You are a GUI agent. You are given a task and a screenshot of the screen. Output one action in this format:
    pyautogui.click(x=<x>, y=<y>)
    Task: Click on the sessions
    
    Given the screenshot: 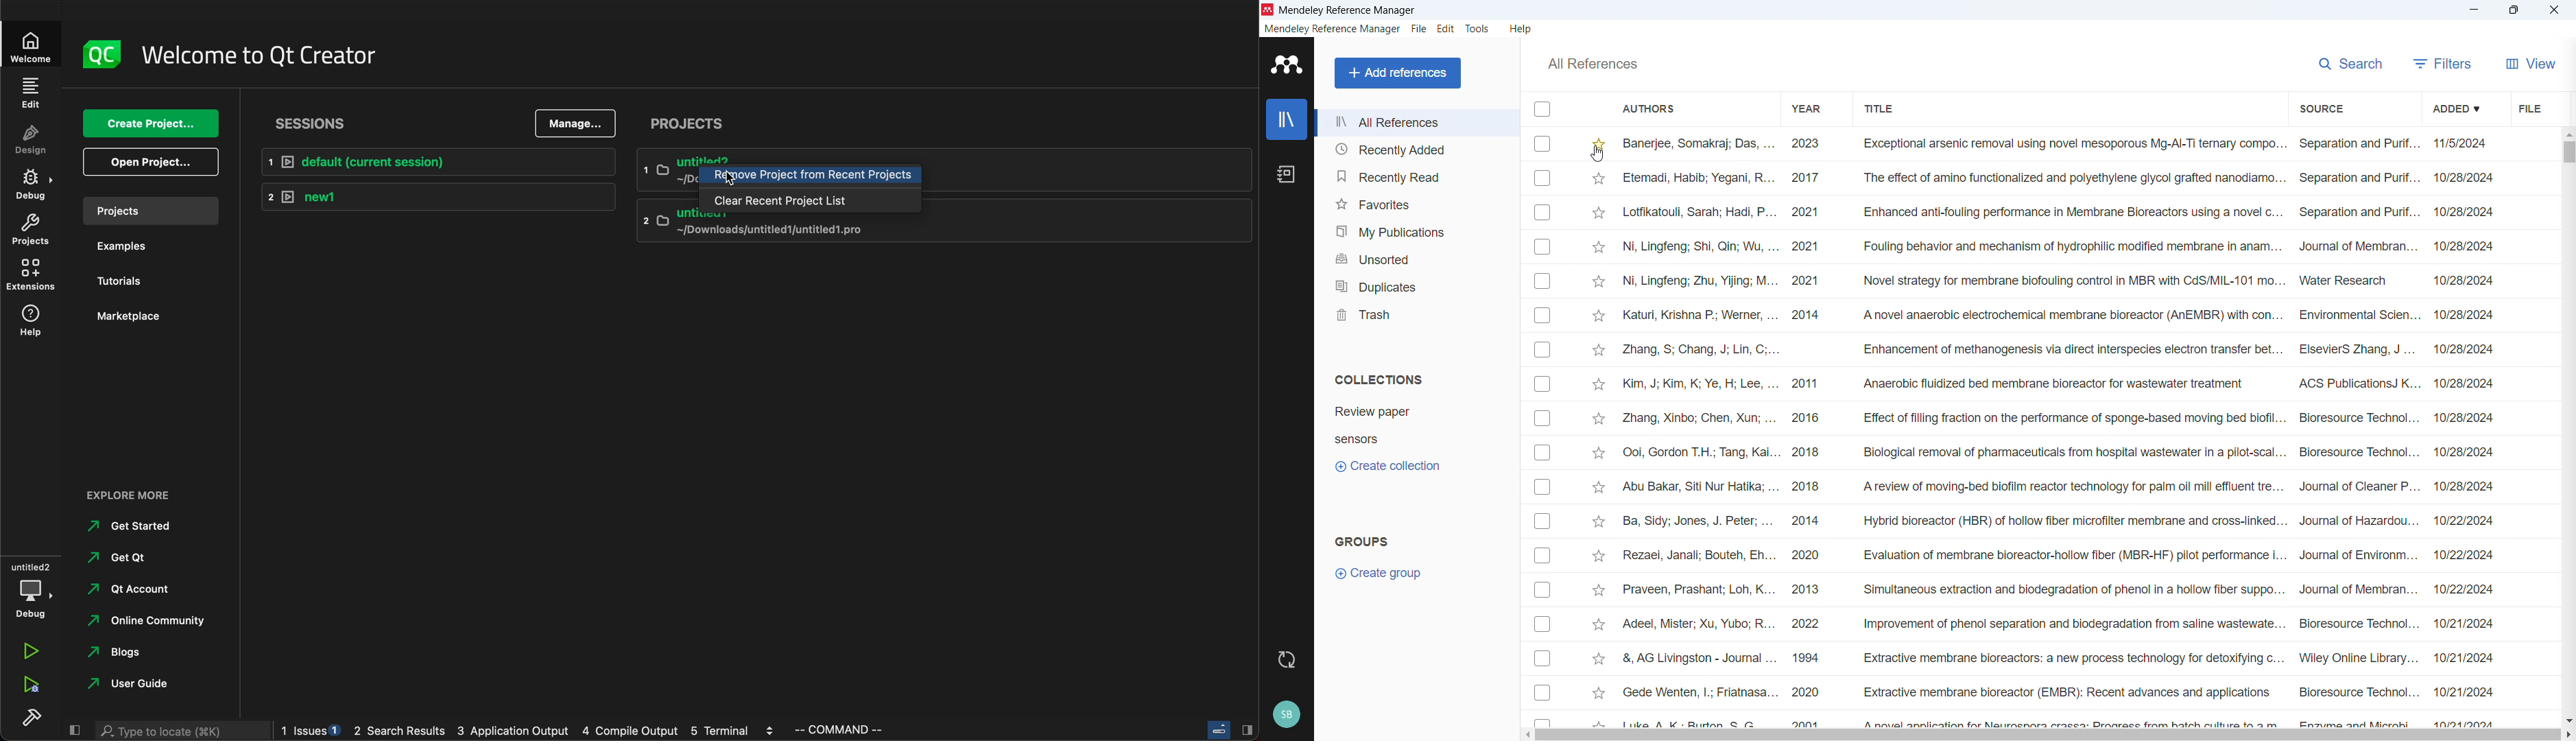 What is the action you would take?
    pyautogui.click(x=335, y=126)
    